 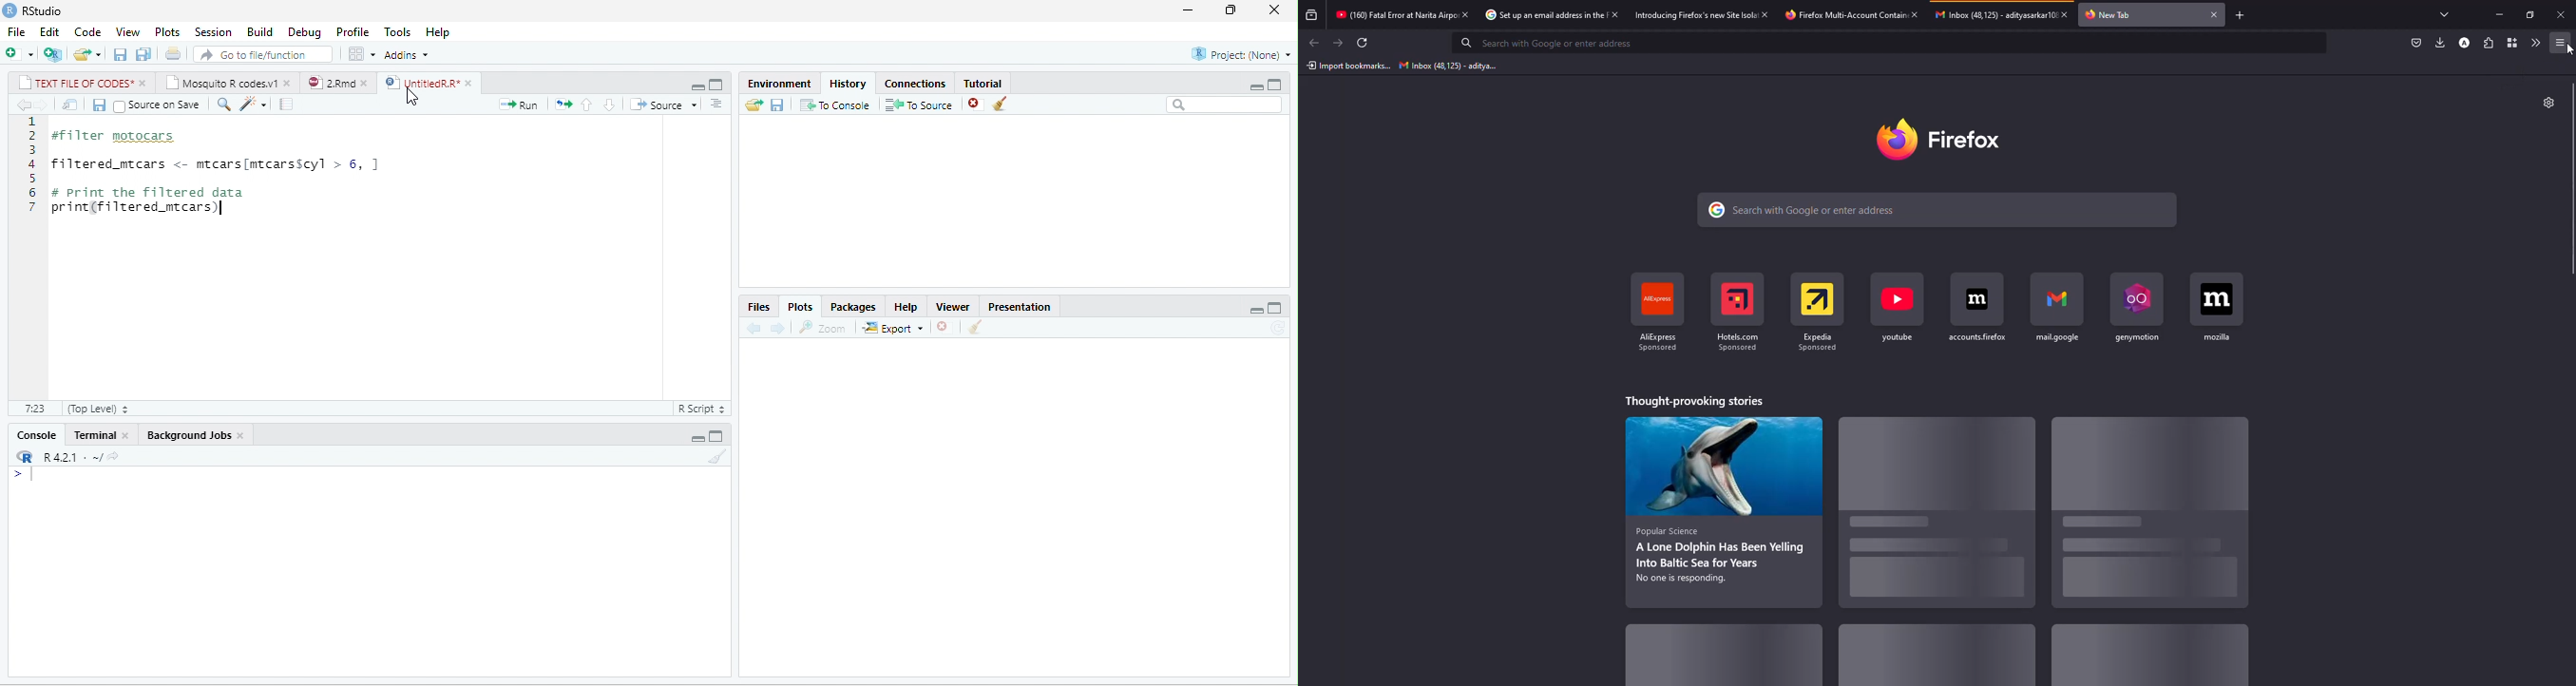 I want to click on Terminal, so click(x=92, y=434).